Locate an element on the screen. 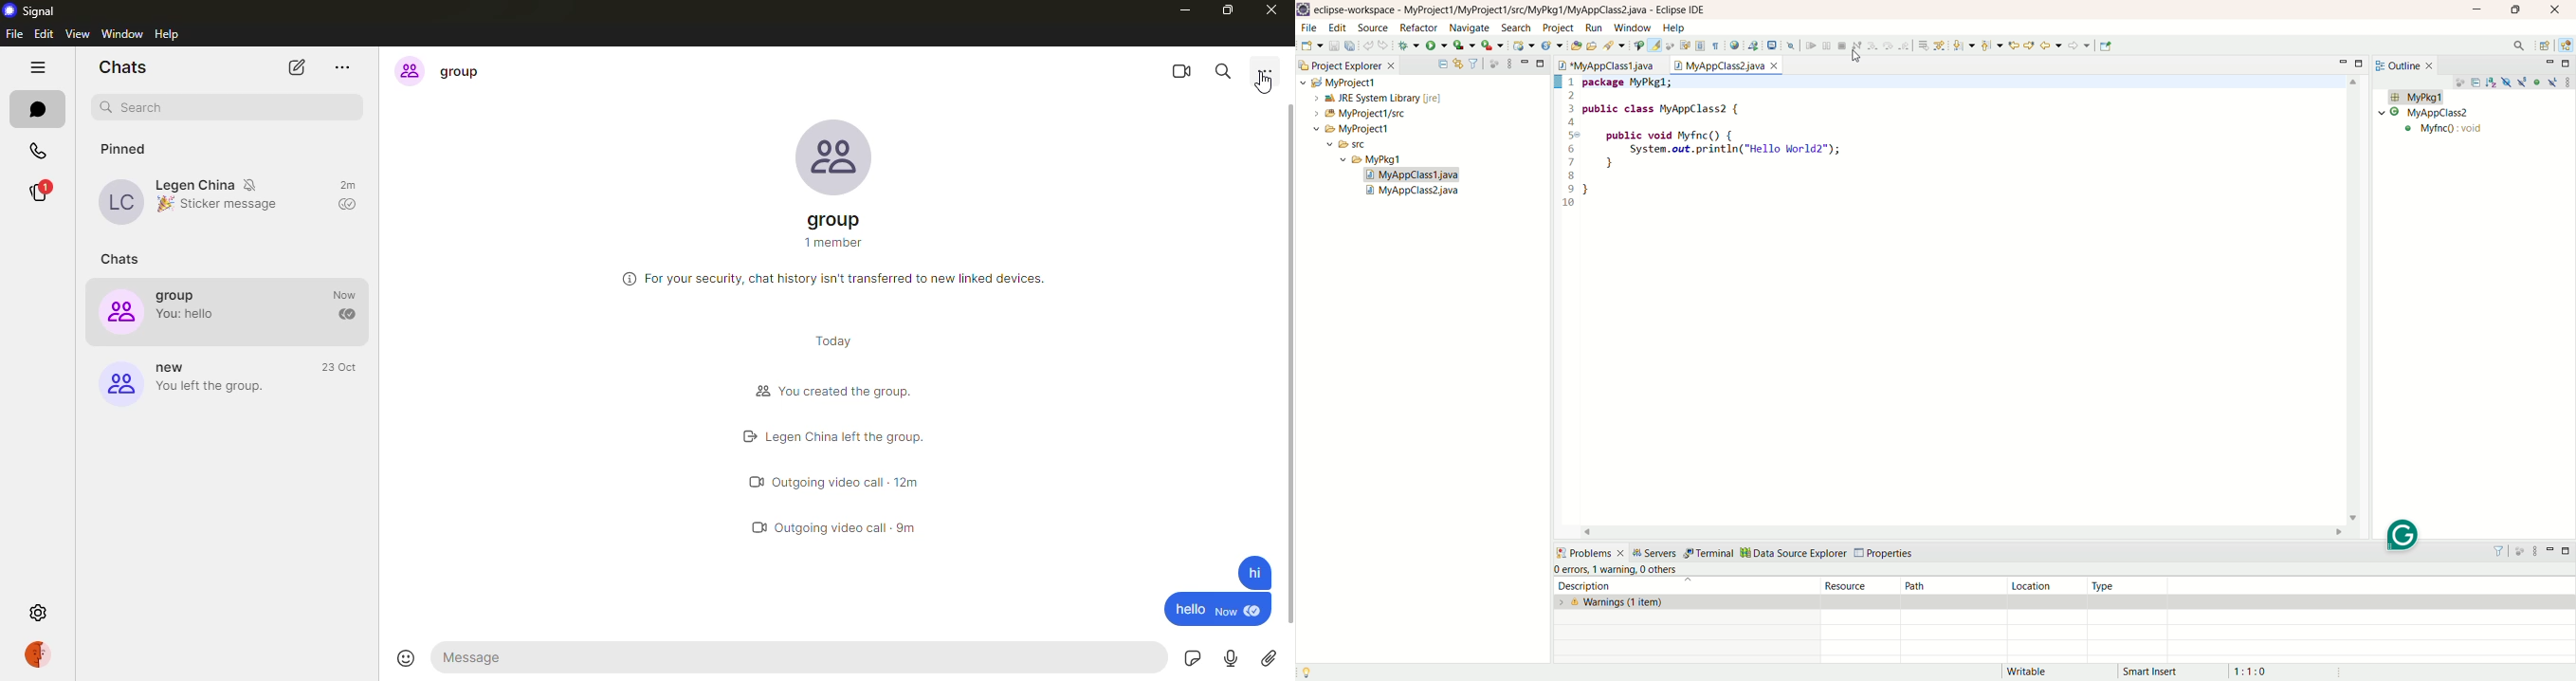 The image size is (2576, 700). myPkg1 is located at coordinates (2416, 97).